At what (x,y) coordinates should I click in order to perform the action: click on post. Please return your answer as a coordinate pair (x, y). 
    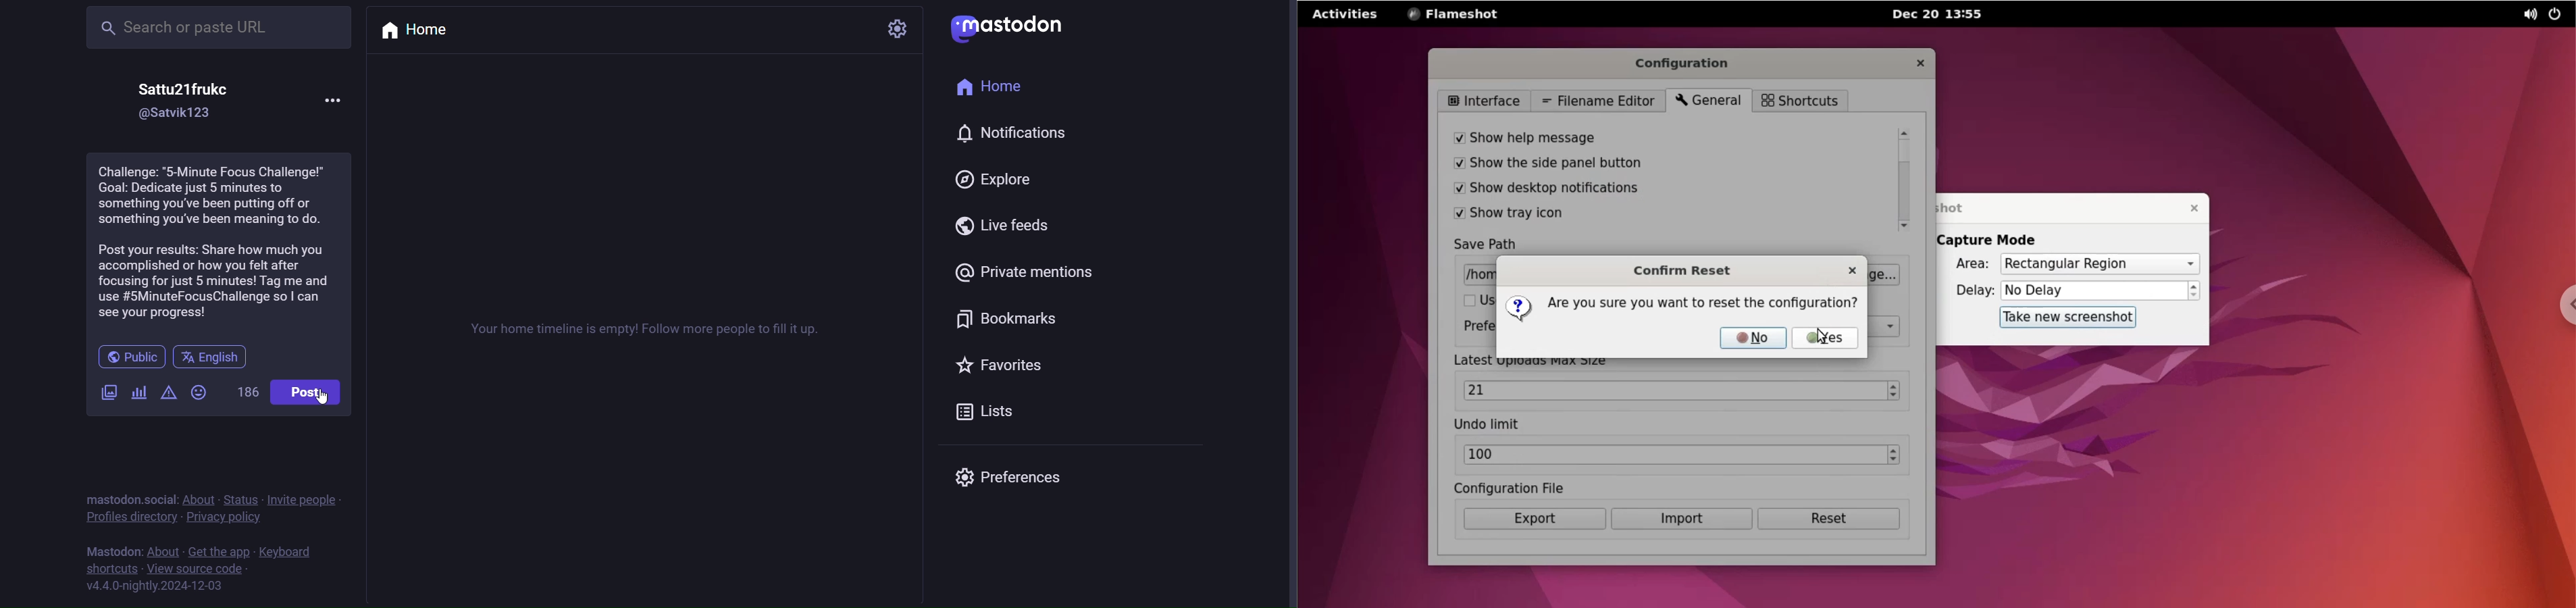
    Looking at the image, I should click on (308, 390).